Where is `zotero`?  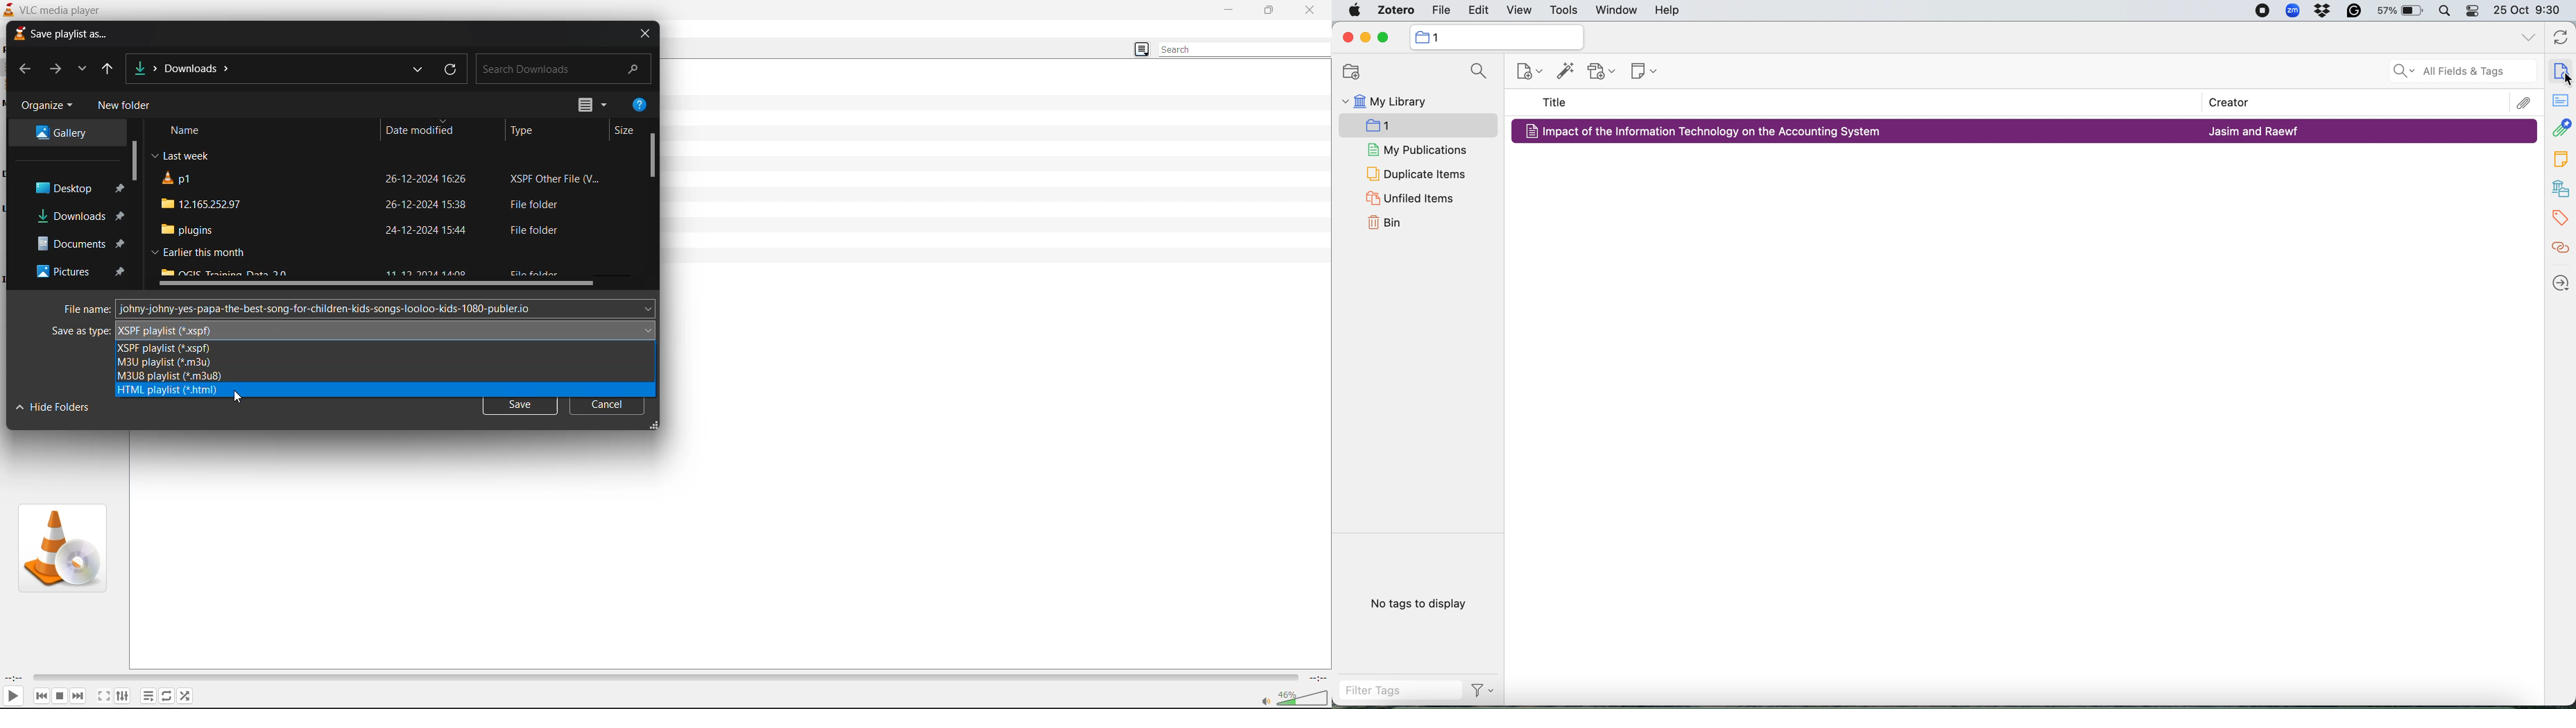 zotero is located at coordinates (1396, 10).